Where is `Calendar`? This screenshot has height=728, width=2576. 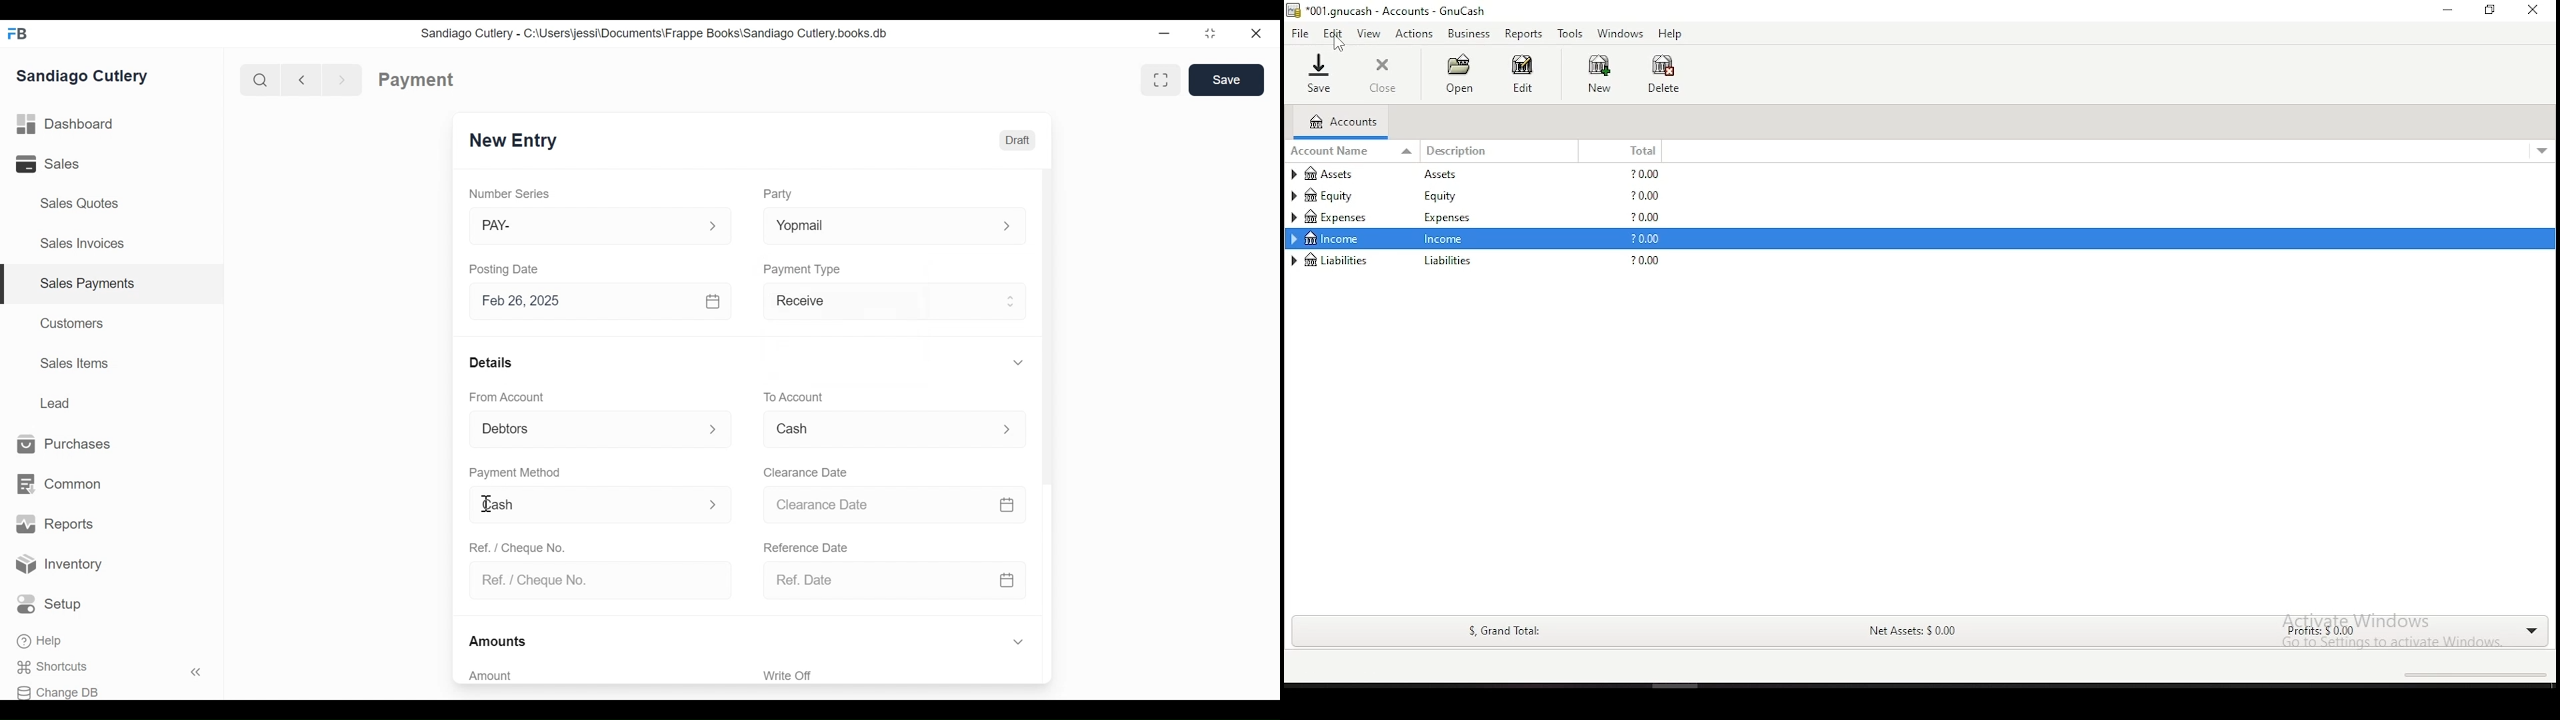 Calendar is located at coordinates (1007, 506).